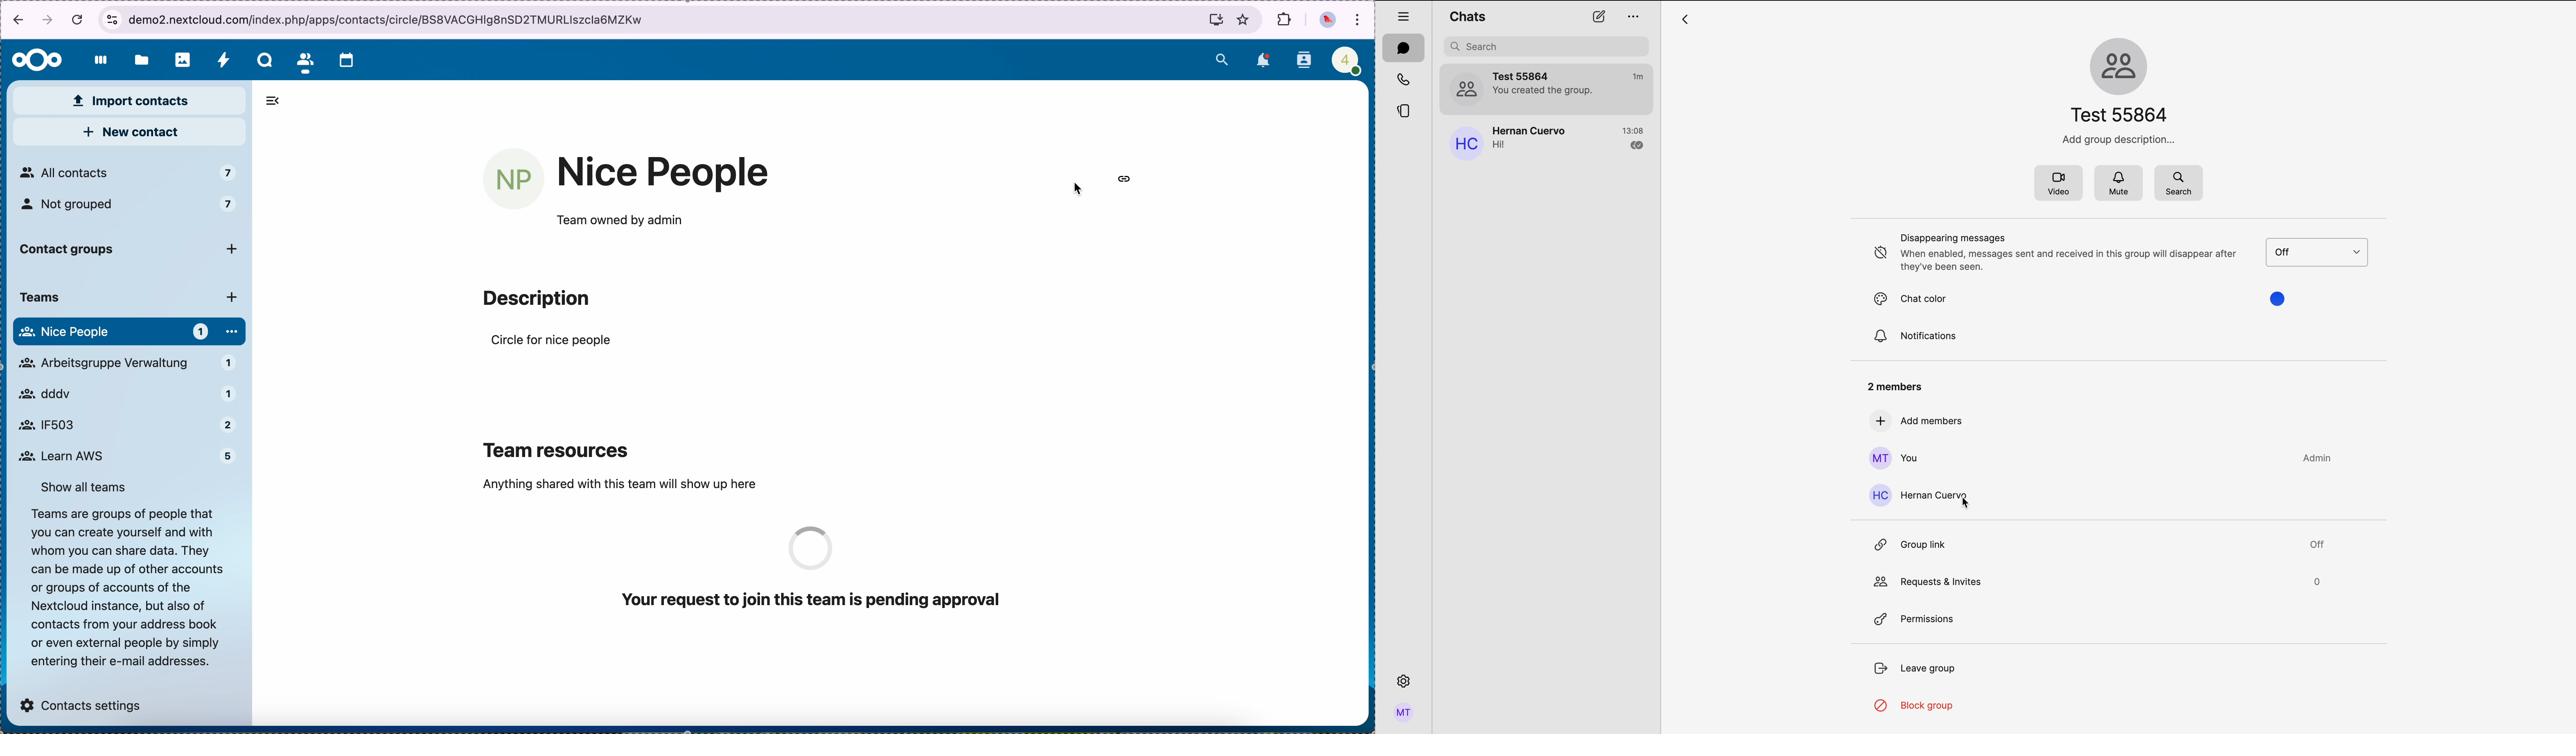  What do you see at coordinates (87, 486) in the screenshot?
I see `show all temas` at bounding box center [87, 486].